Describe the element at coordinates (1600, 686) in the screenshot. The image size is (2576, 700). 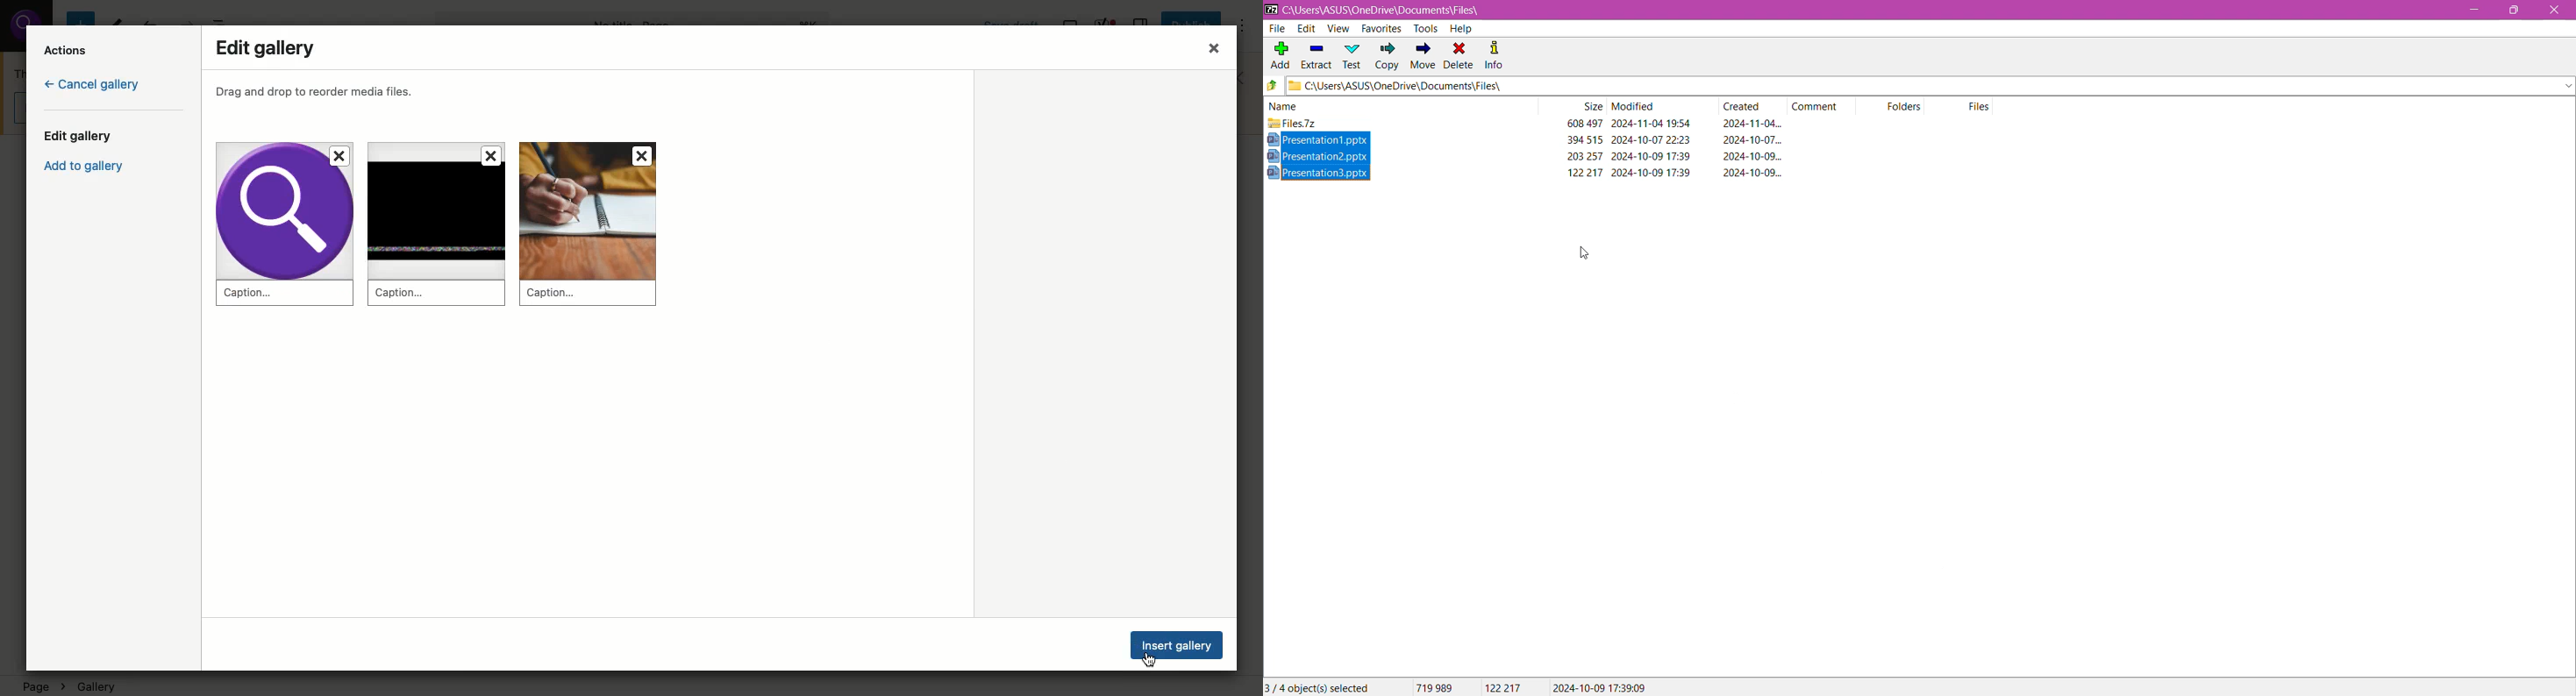
I see `2024-10-07 17:39:09` at that location.